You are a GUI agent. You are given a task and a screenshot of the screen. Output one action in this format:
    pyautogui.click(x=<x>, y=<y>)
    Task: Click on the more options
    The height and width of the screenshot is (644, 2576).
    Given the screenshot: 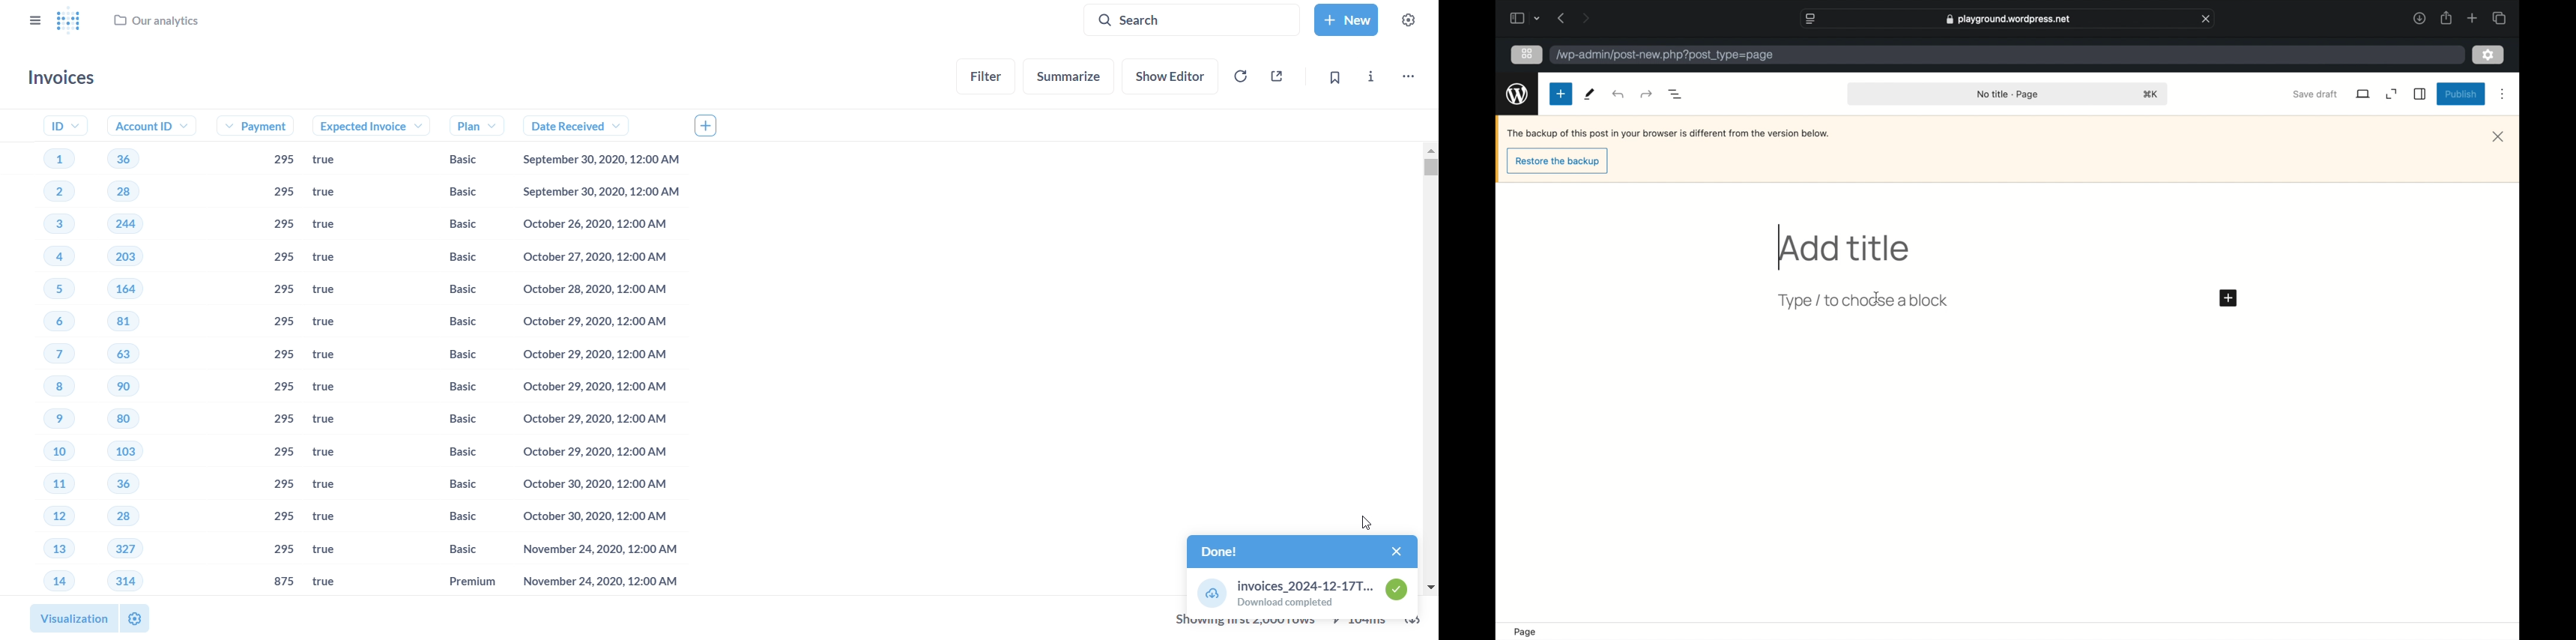 What is the action you would take?
    pyautogui.click(x=1407, y=74)
    